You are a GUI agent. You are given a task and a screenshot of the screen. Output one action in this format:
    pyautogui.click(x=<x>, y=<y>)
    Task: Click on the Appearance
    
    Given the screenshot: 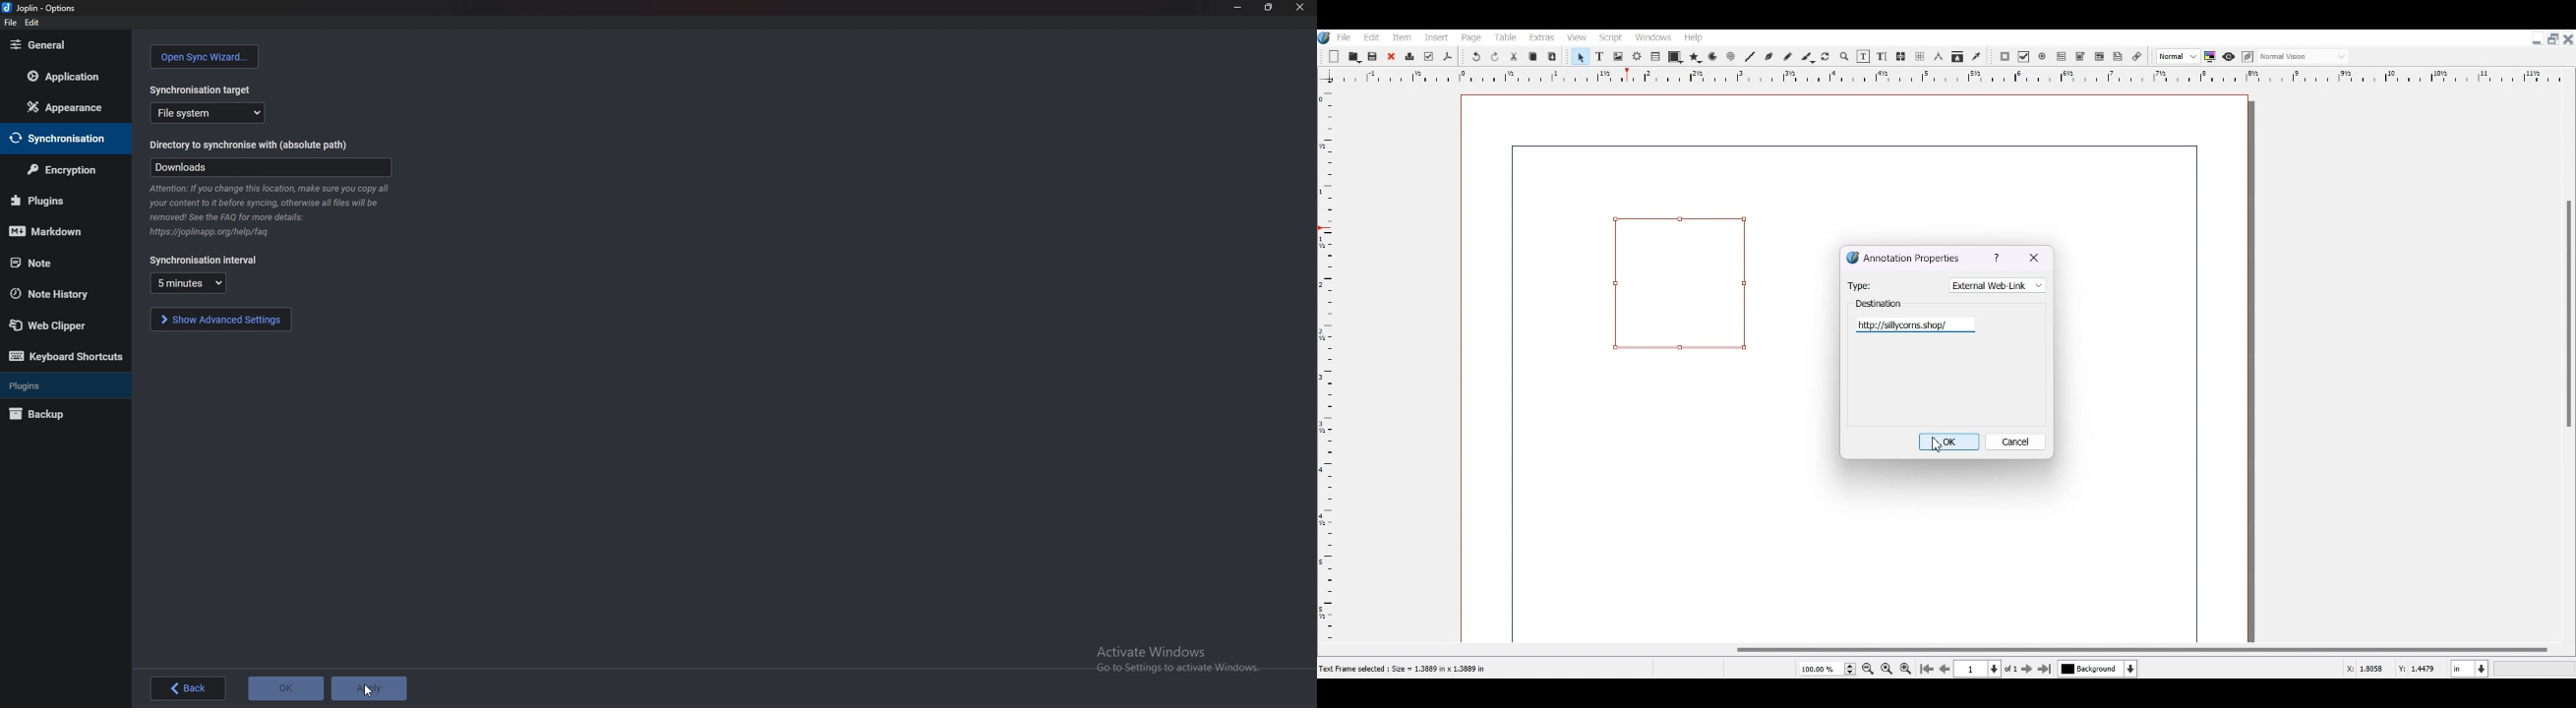 What is the action you would take?
    pyautogui.click(x=61, y=107)
    